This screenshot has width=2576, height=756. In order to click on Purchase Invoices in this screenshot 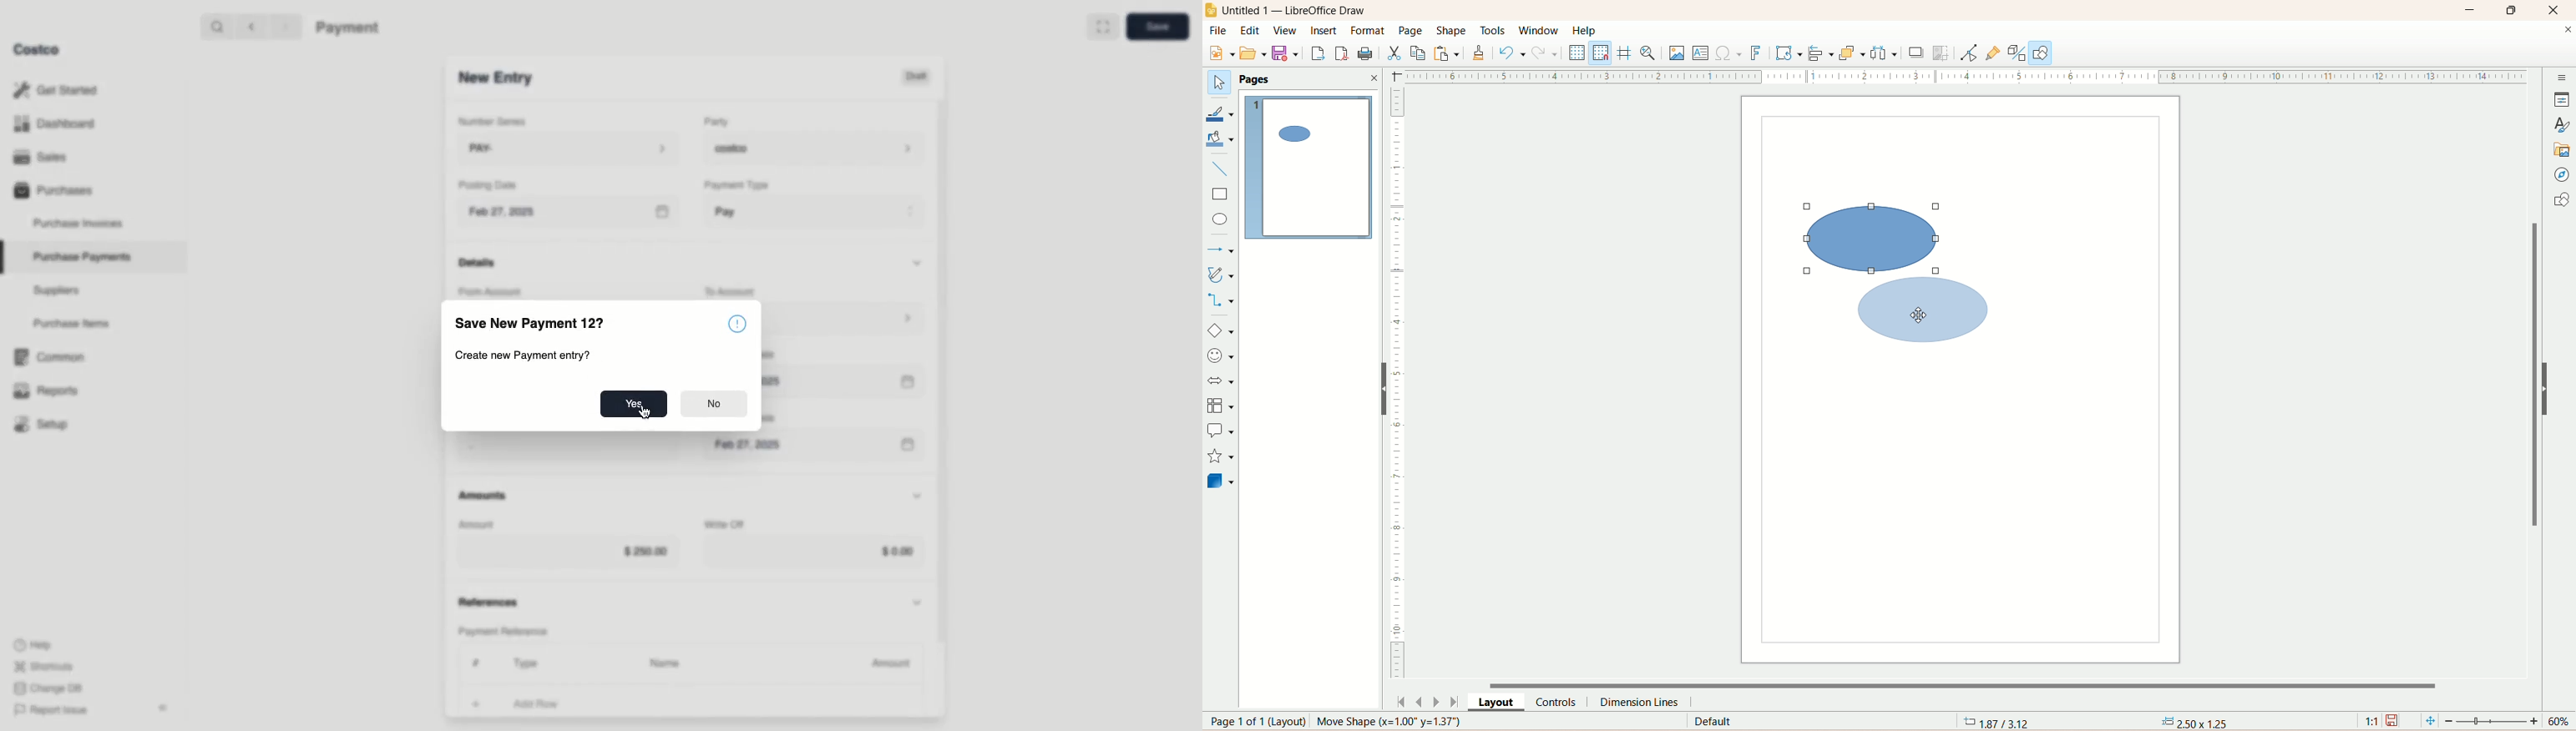, I will do `click(79, 223)`.